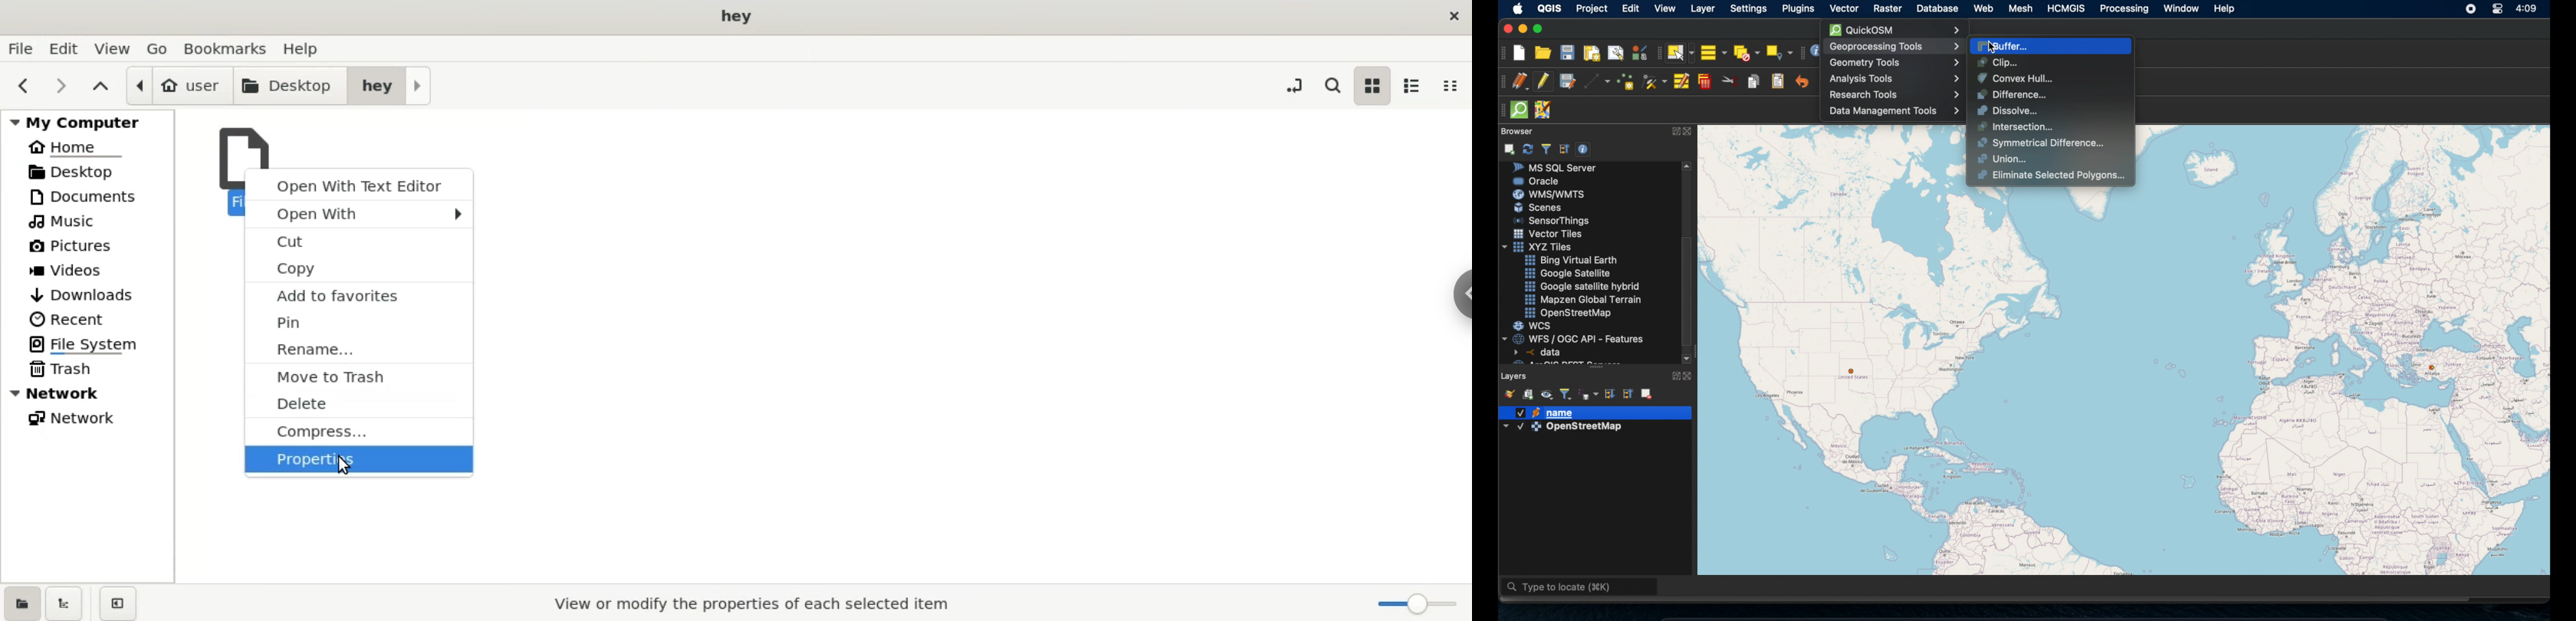 The image size is (2576, 644). I want to click on collapse all, so click(1629, 393).